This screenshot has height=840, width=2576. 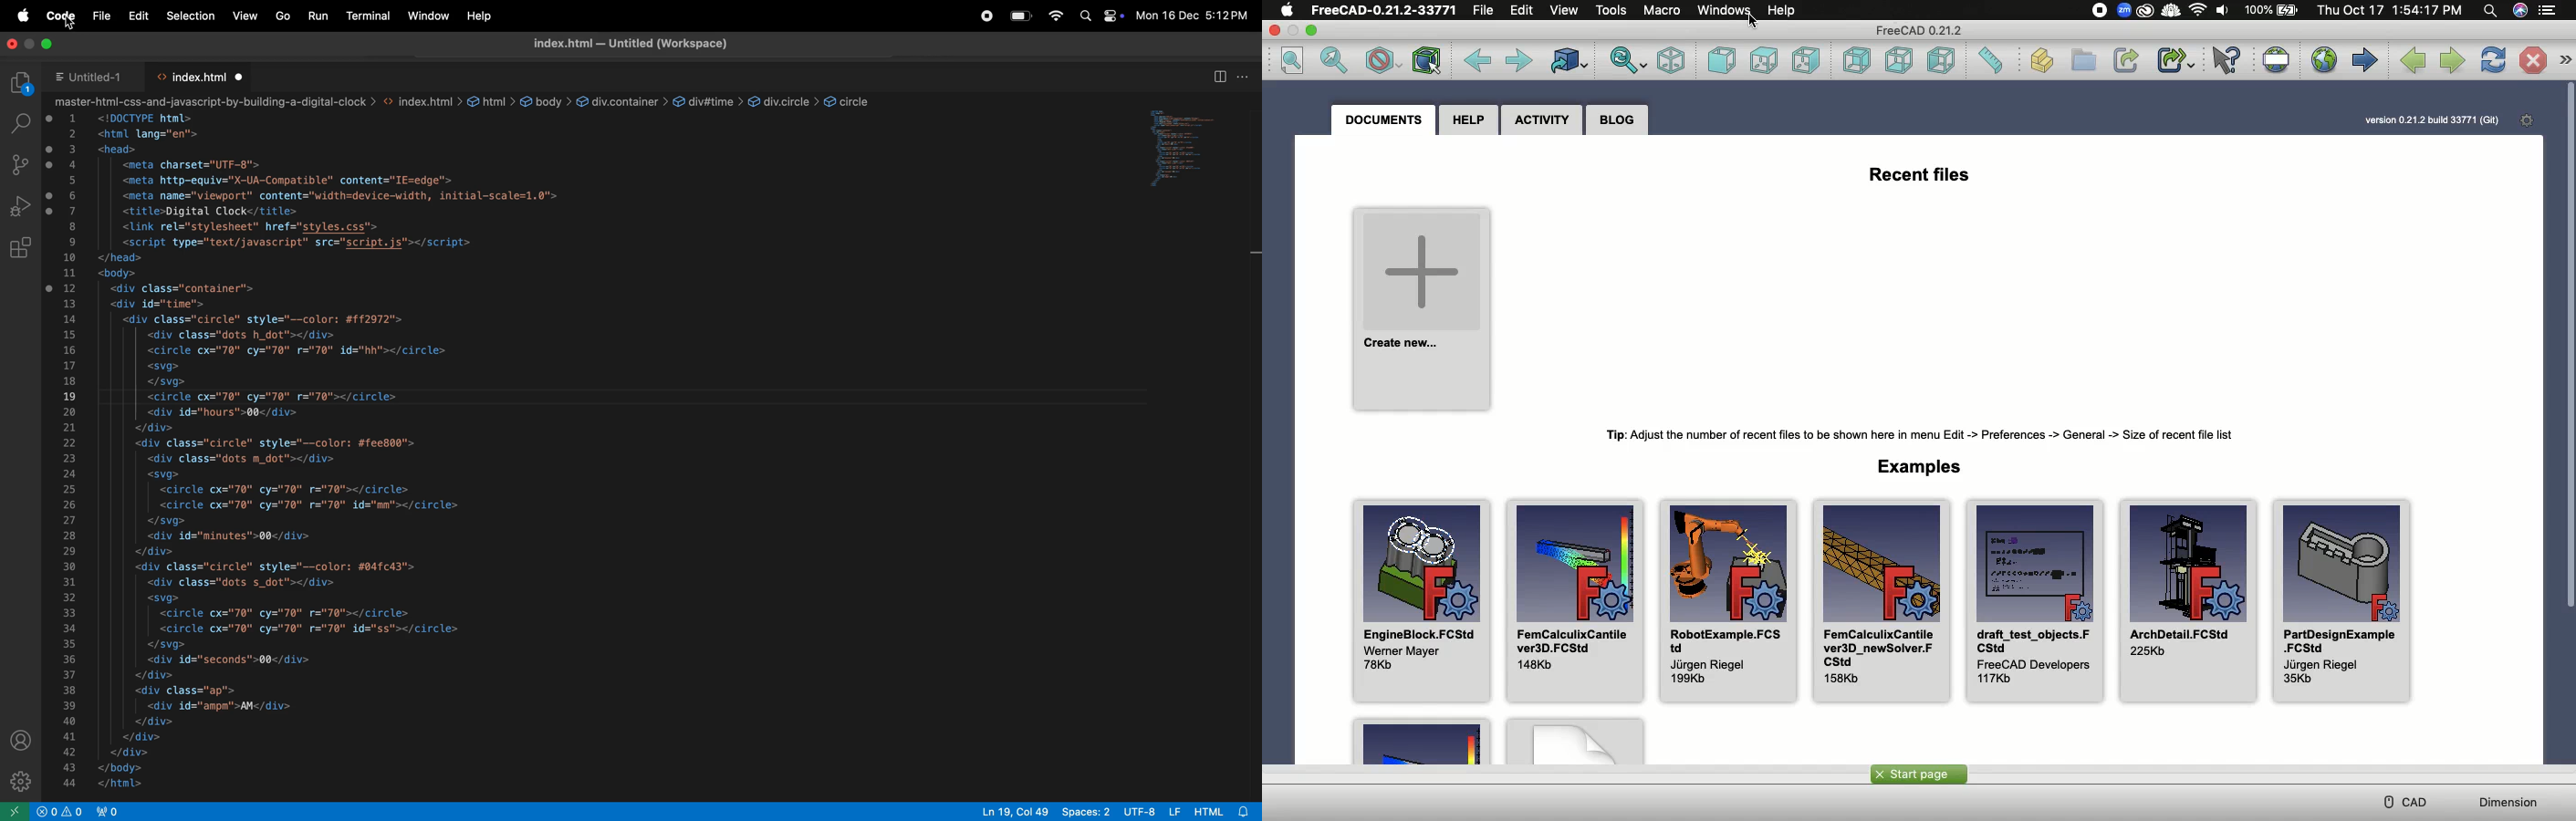 I want to click on Edit, so click(x=140, y=16).